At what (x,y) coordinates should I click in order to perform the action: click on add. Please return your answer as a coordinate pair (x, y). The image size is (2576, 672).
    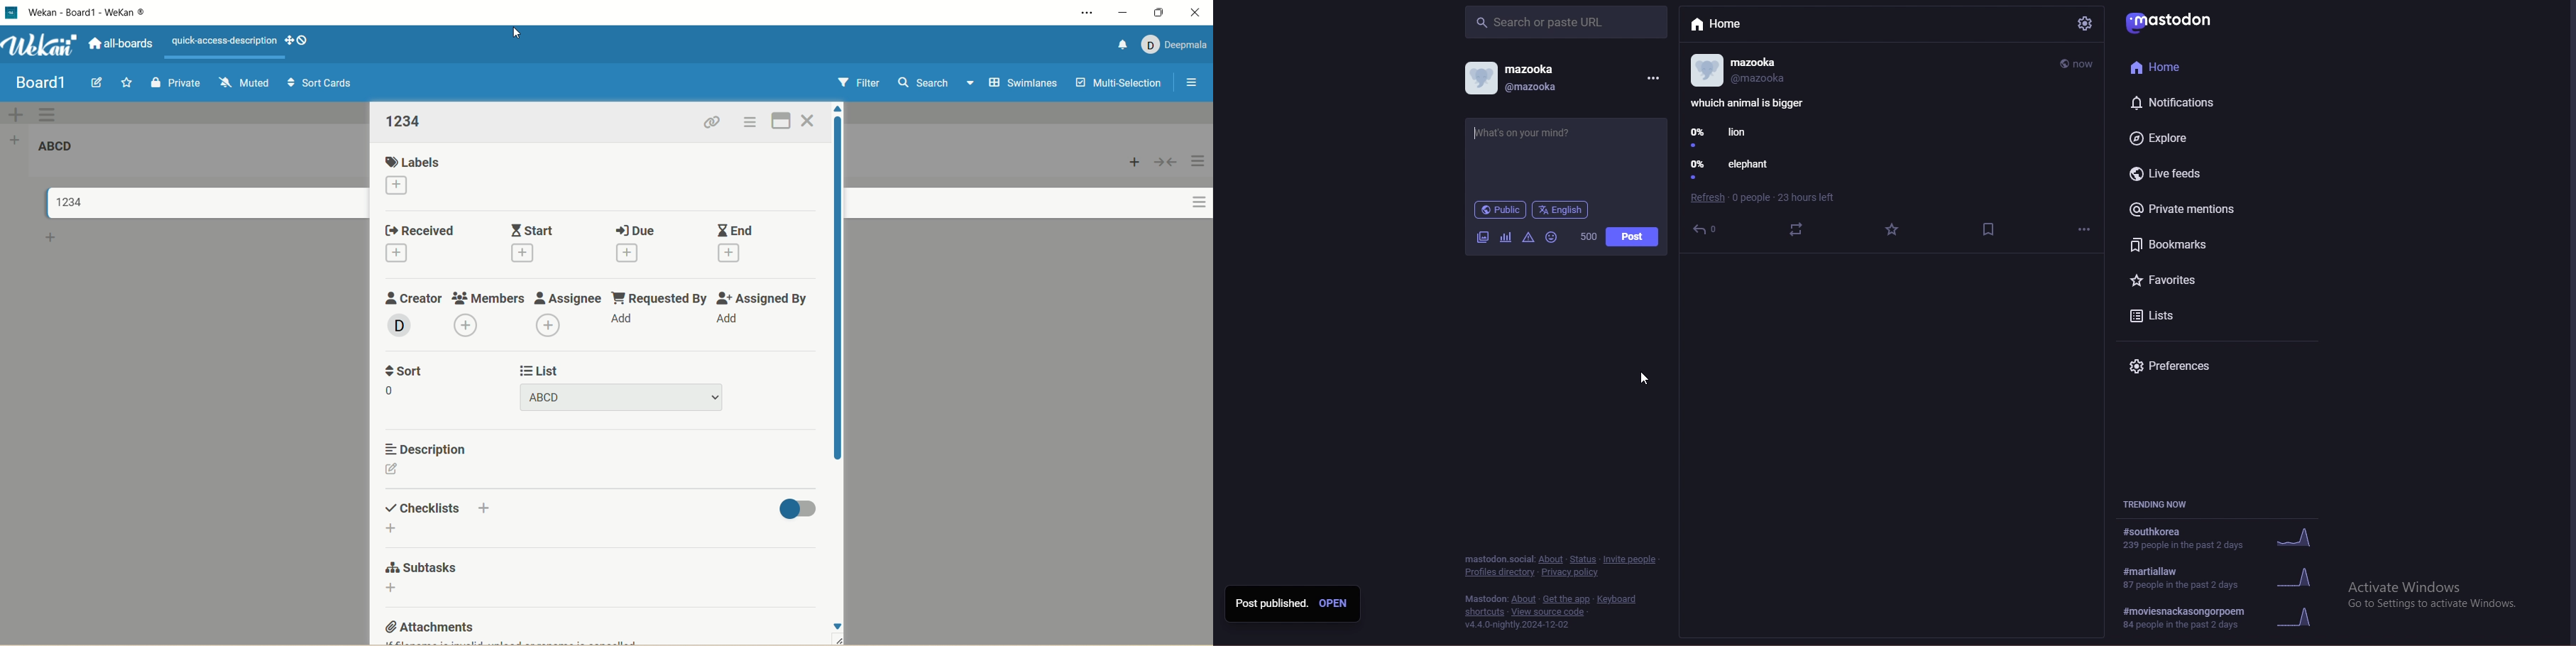
    Looking at the image, I should click on (530, 255).